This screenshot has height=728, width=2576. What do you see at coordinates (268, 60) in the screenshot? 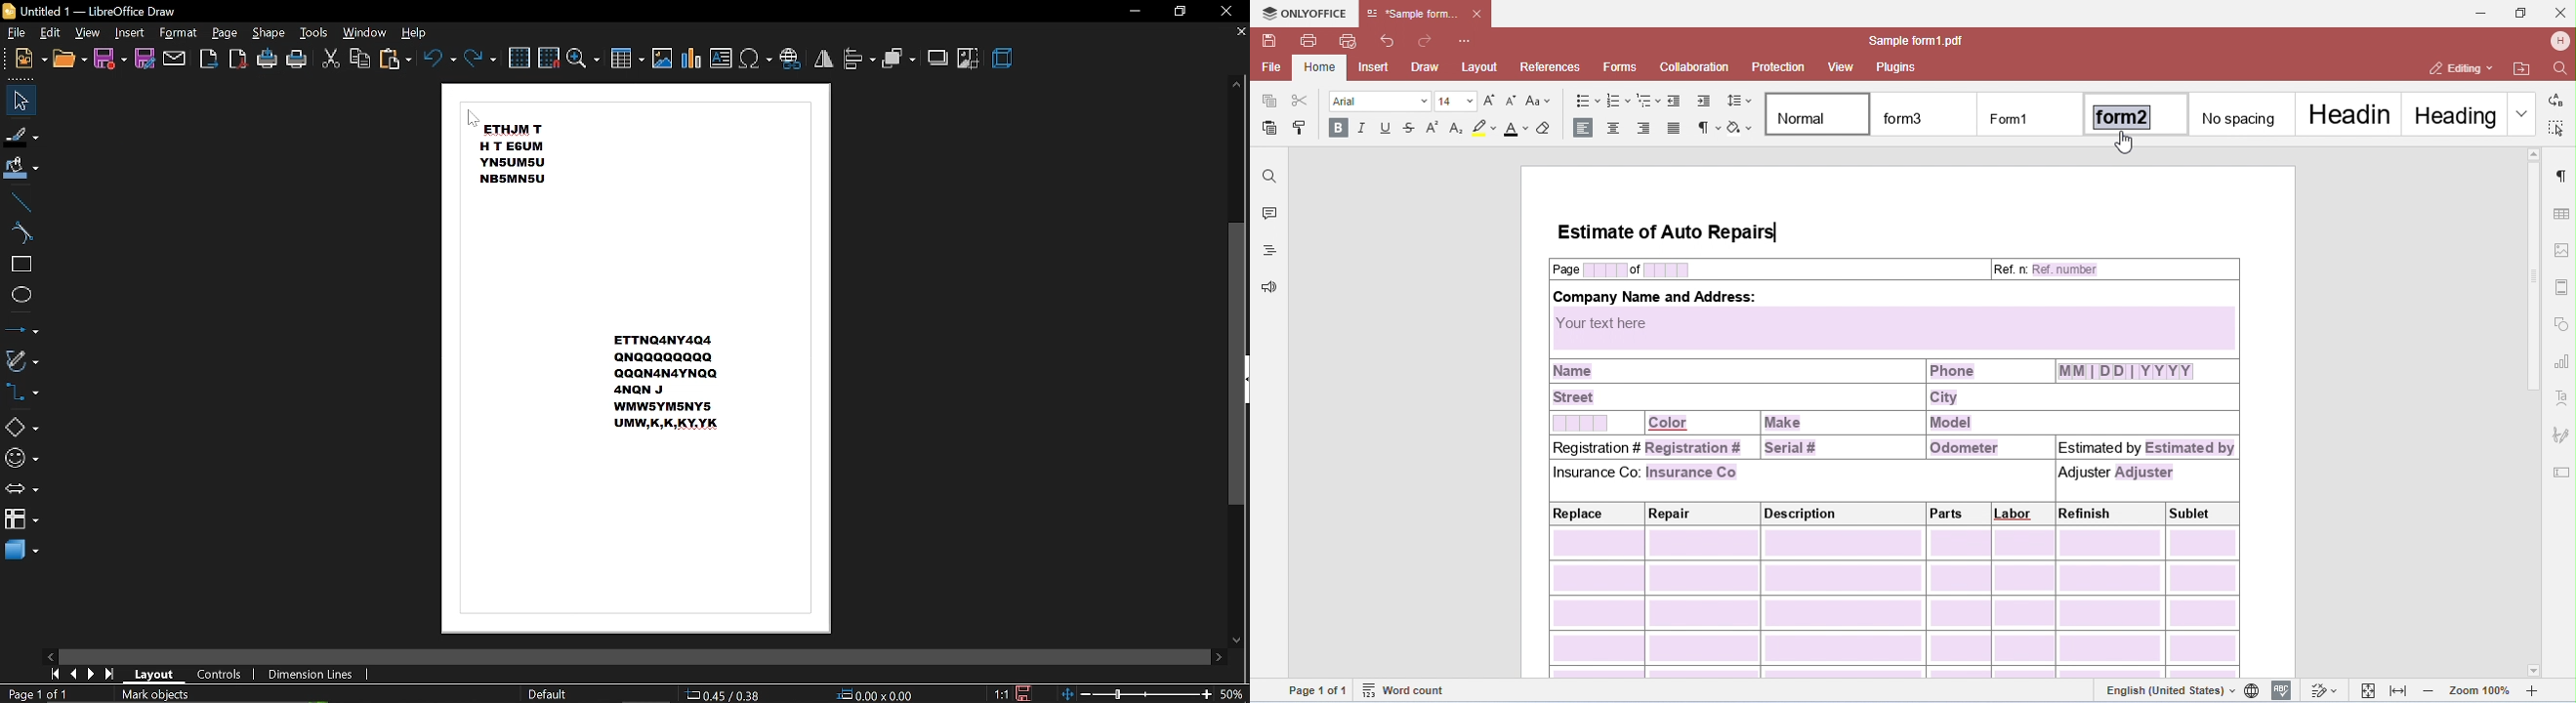
I see `print directly` at bounding box center [268, 60].